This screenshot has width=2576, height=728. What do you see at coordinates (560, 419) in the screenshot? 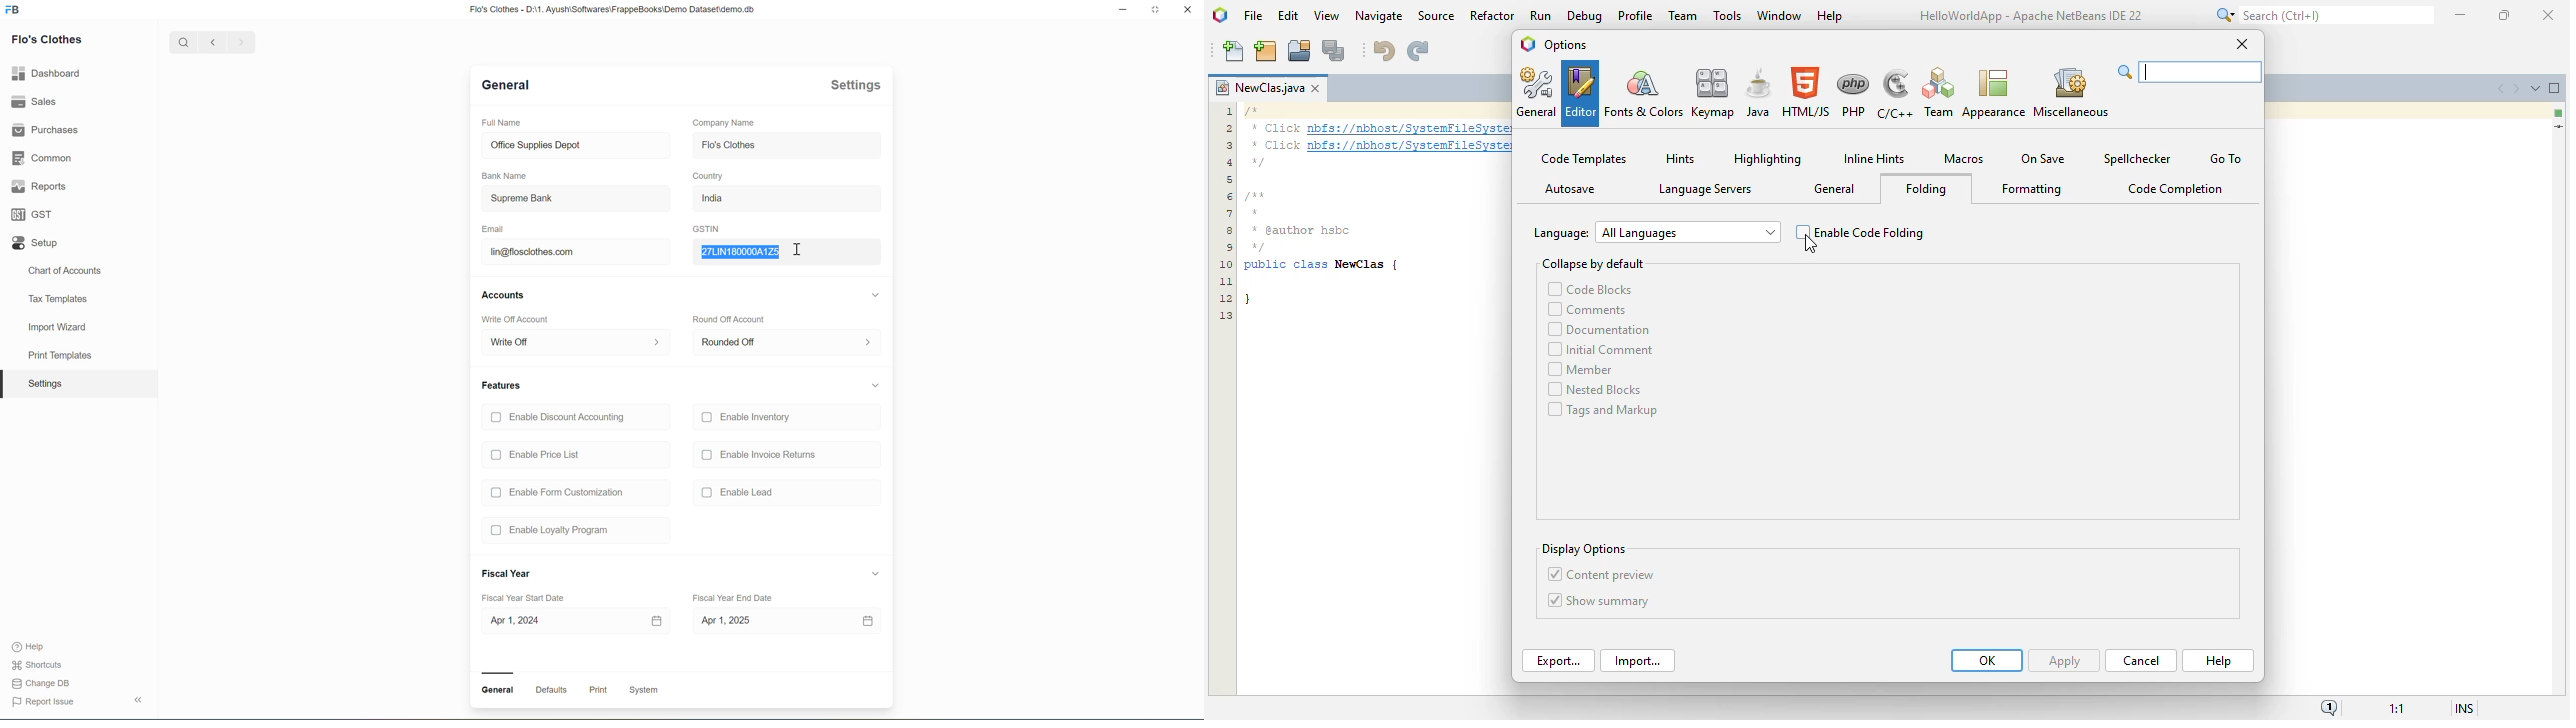
I see `Enable Discount Accounting` at bounding box center [560, 419].